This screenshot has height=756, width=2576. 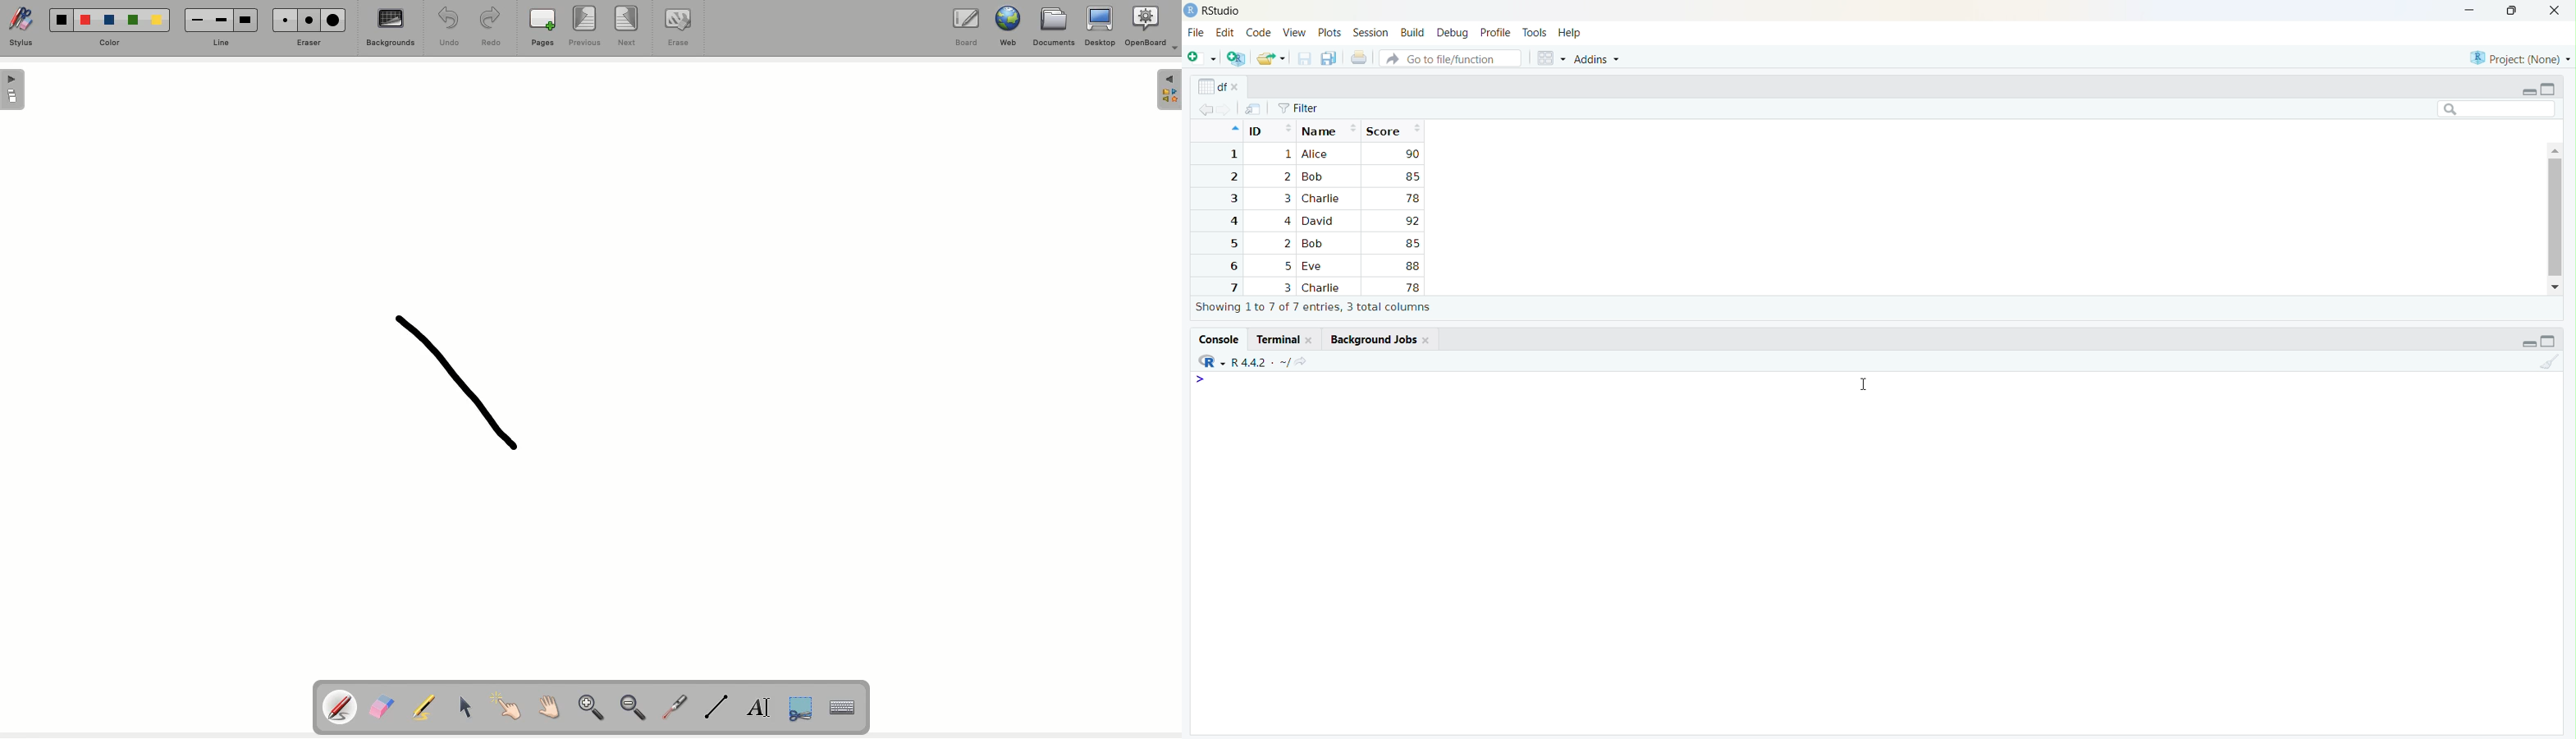 What do you see at coordinates (1299, 108) in the screenshot?
I see `filter` at bounding box center [1299, 108].